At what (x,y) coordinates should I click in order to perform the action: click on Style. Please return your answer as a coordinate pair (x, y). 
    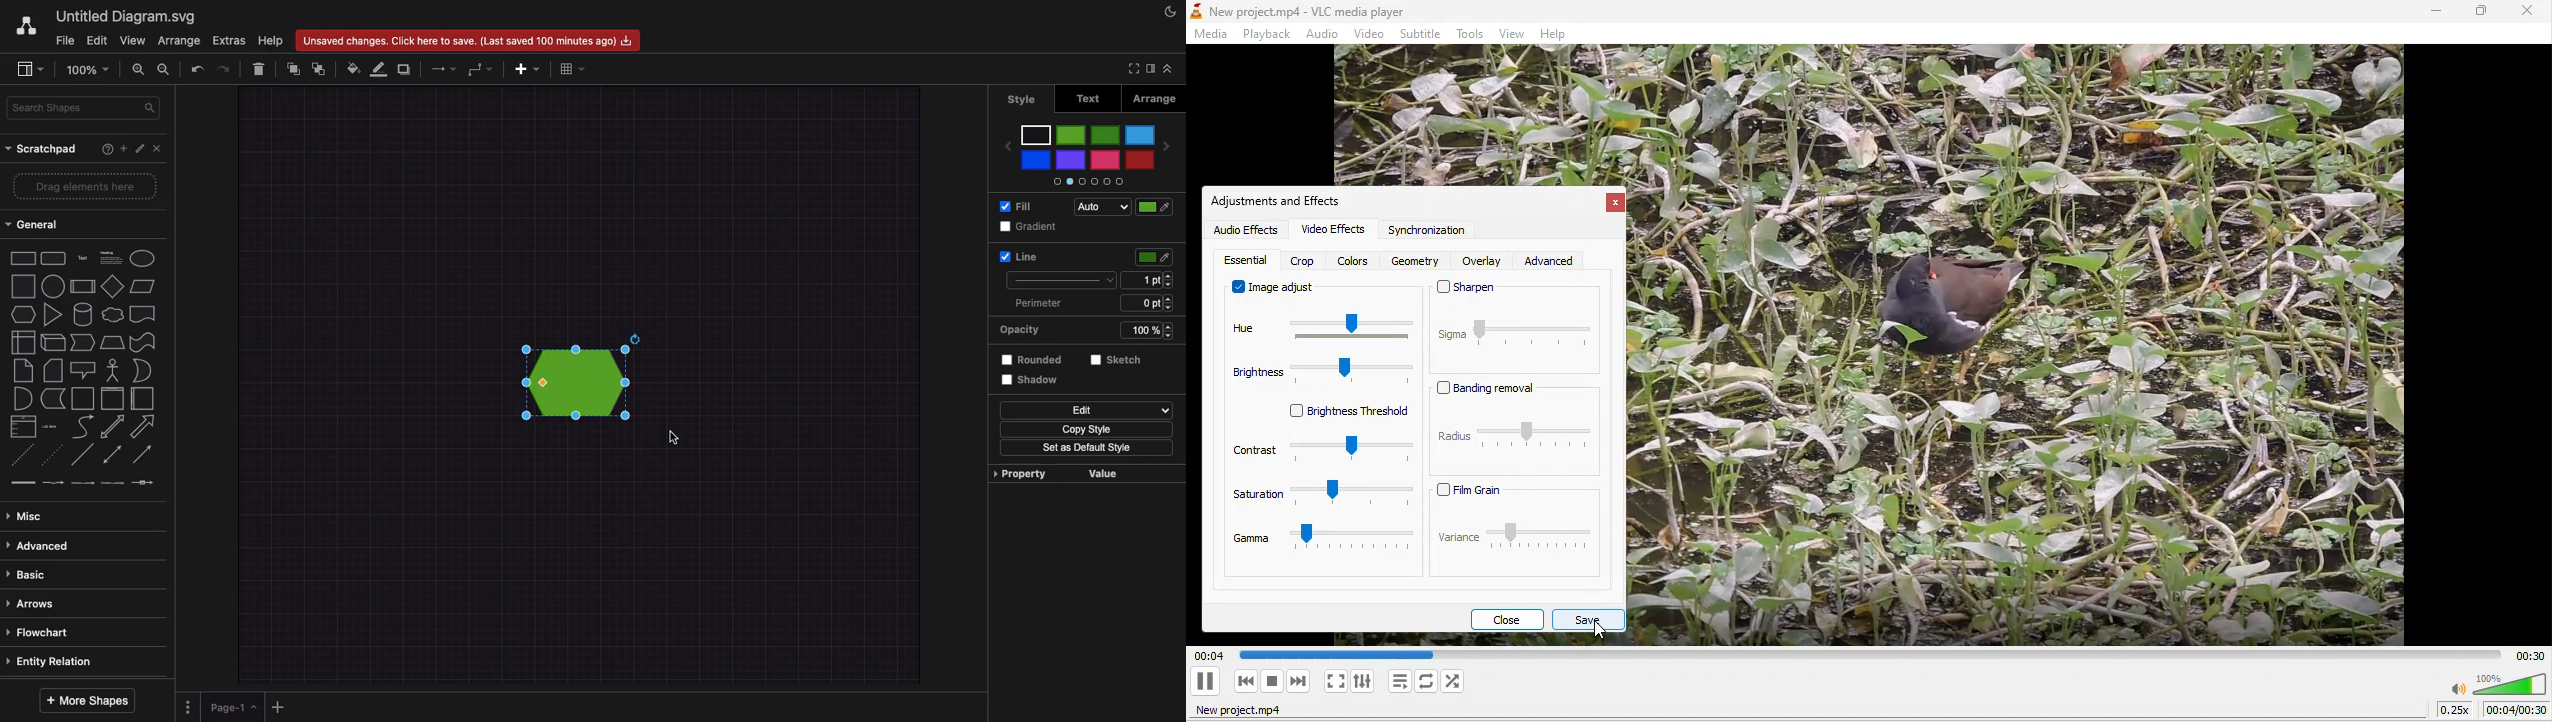
    Looking at the image, I should click on (1027, 100).